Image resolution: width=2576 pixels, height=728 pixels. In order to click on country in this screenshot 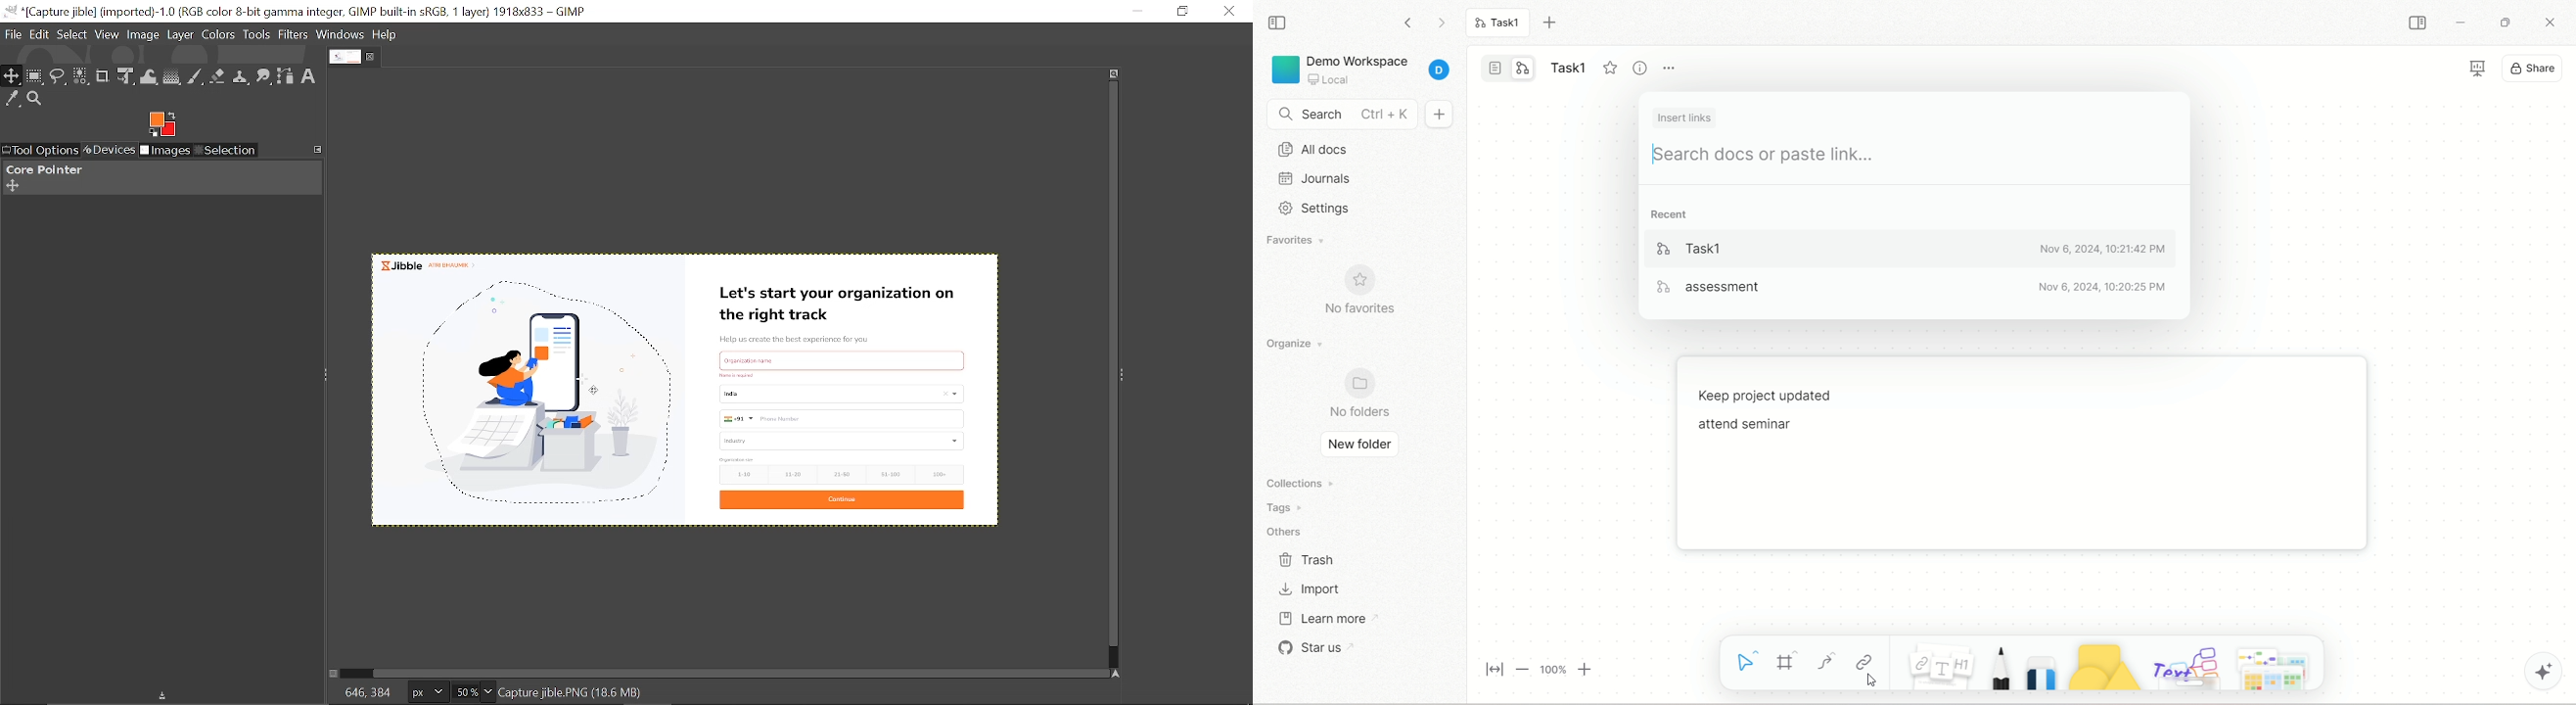, I will do `click(844, 394)`.